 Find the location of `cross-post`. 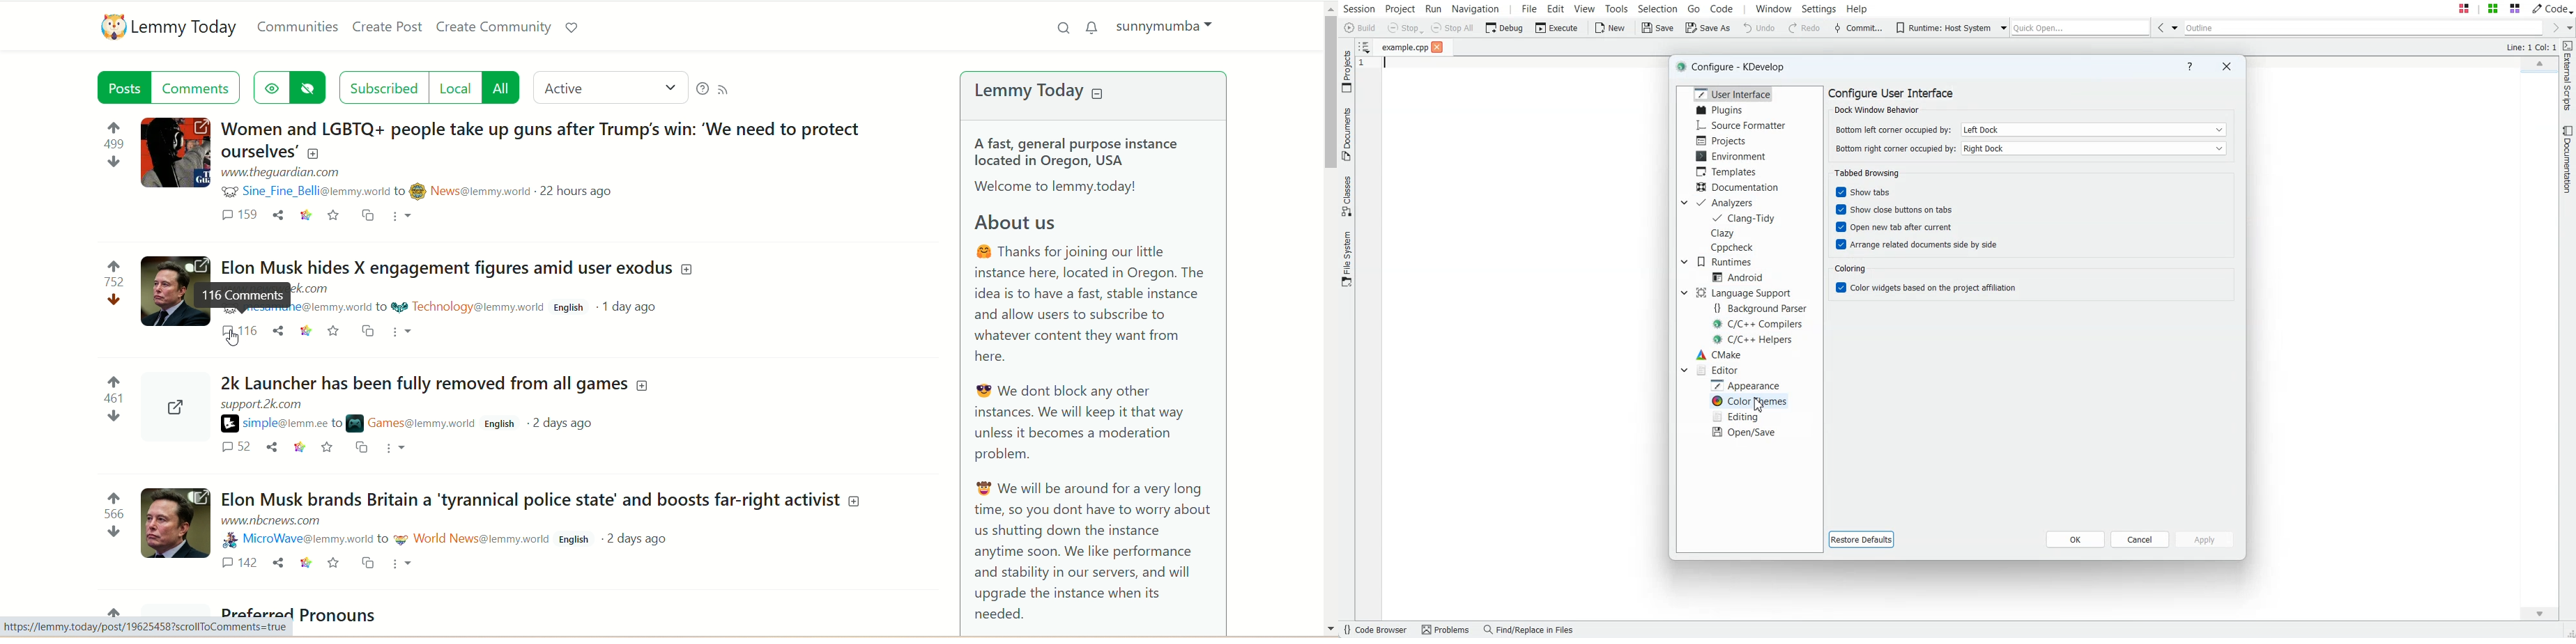

cross-post is located at coordinates (367, 215).